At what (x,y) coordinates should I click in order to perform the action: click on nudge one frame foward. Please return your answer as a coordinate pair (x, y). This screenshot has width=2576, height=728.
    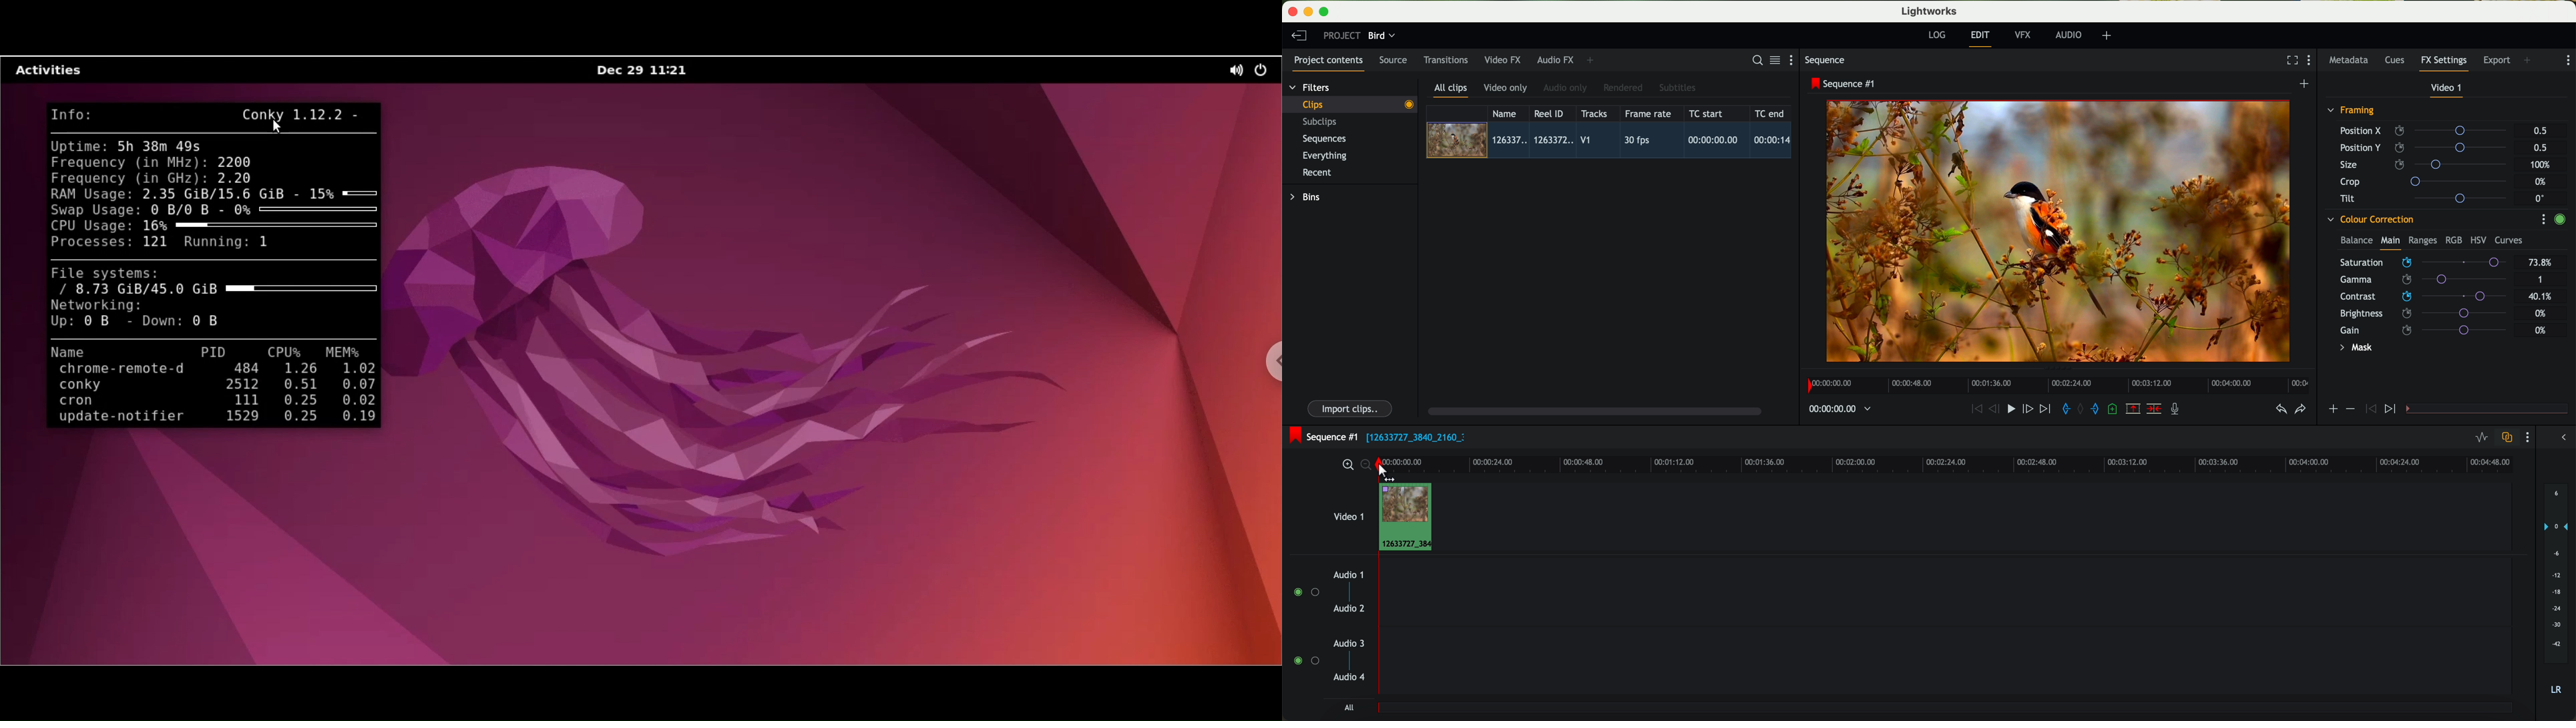
    Looking at the image, I should click on (2029, 409).